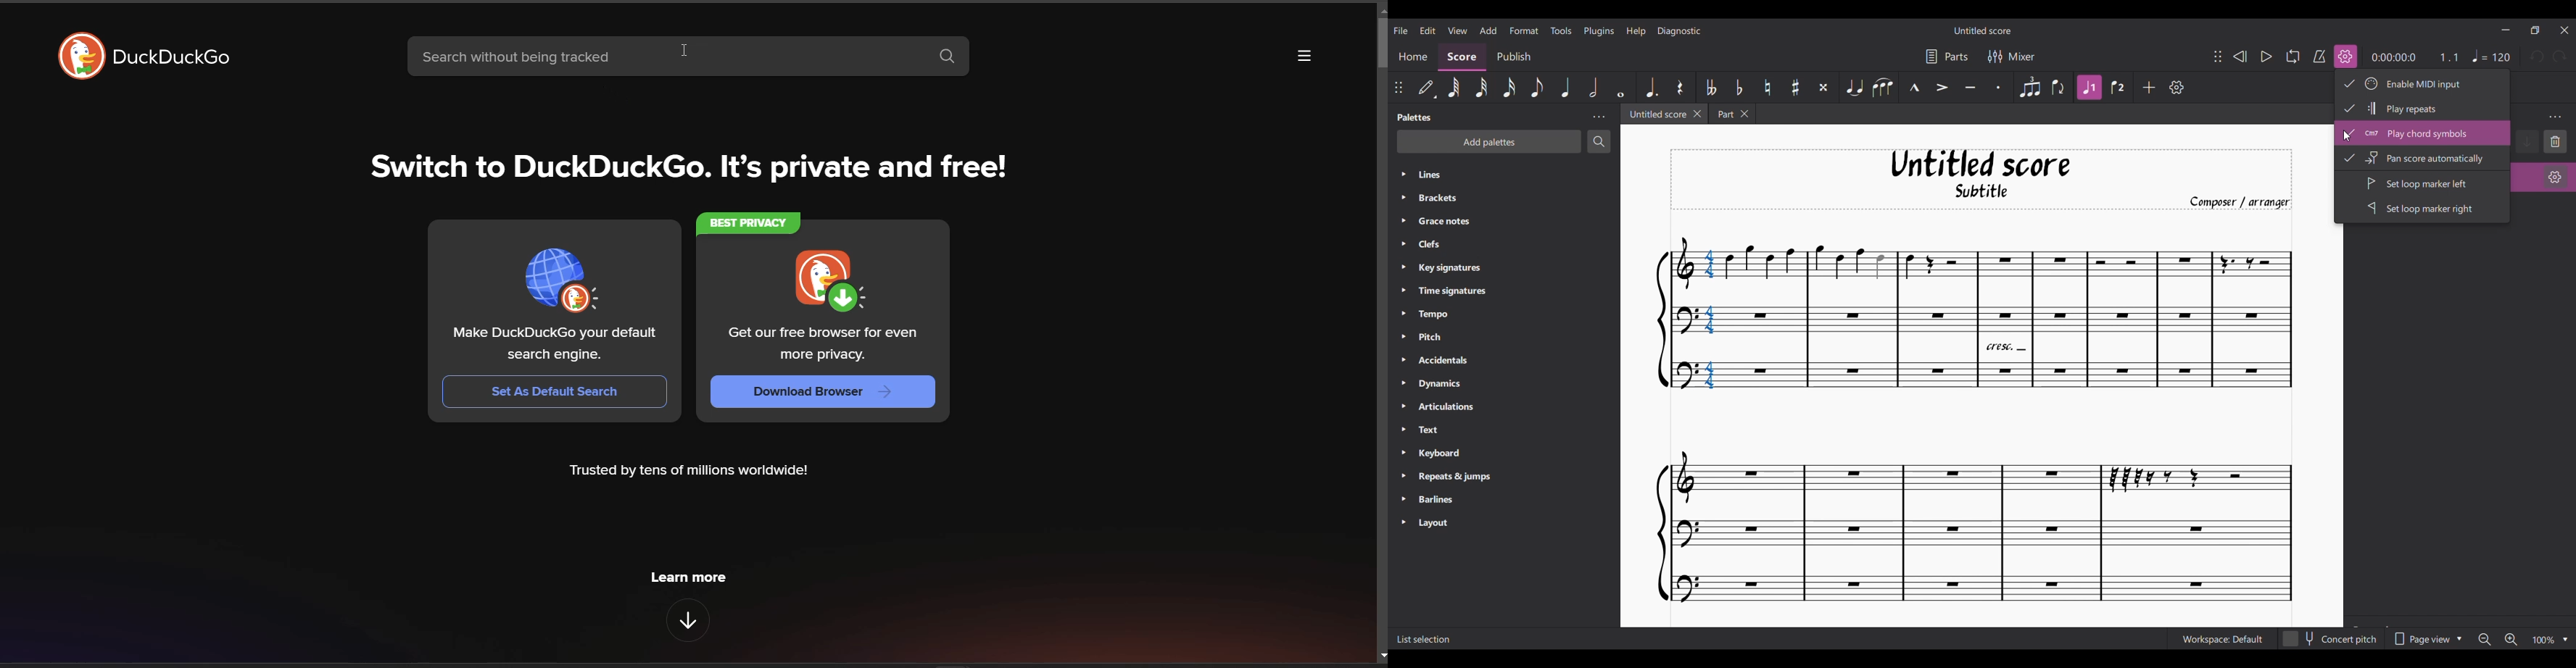  What do you see at coordinates (1636, 32) in the screenshot?
I see `Help menu` at bounding box center [1636, 32].